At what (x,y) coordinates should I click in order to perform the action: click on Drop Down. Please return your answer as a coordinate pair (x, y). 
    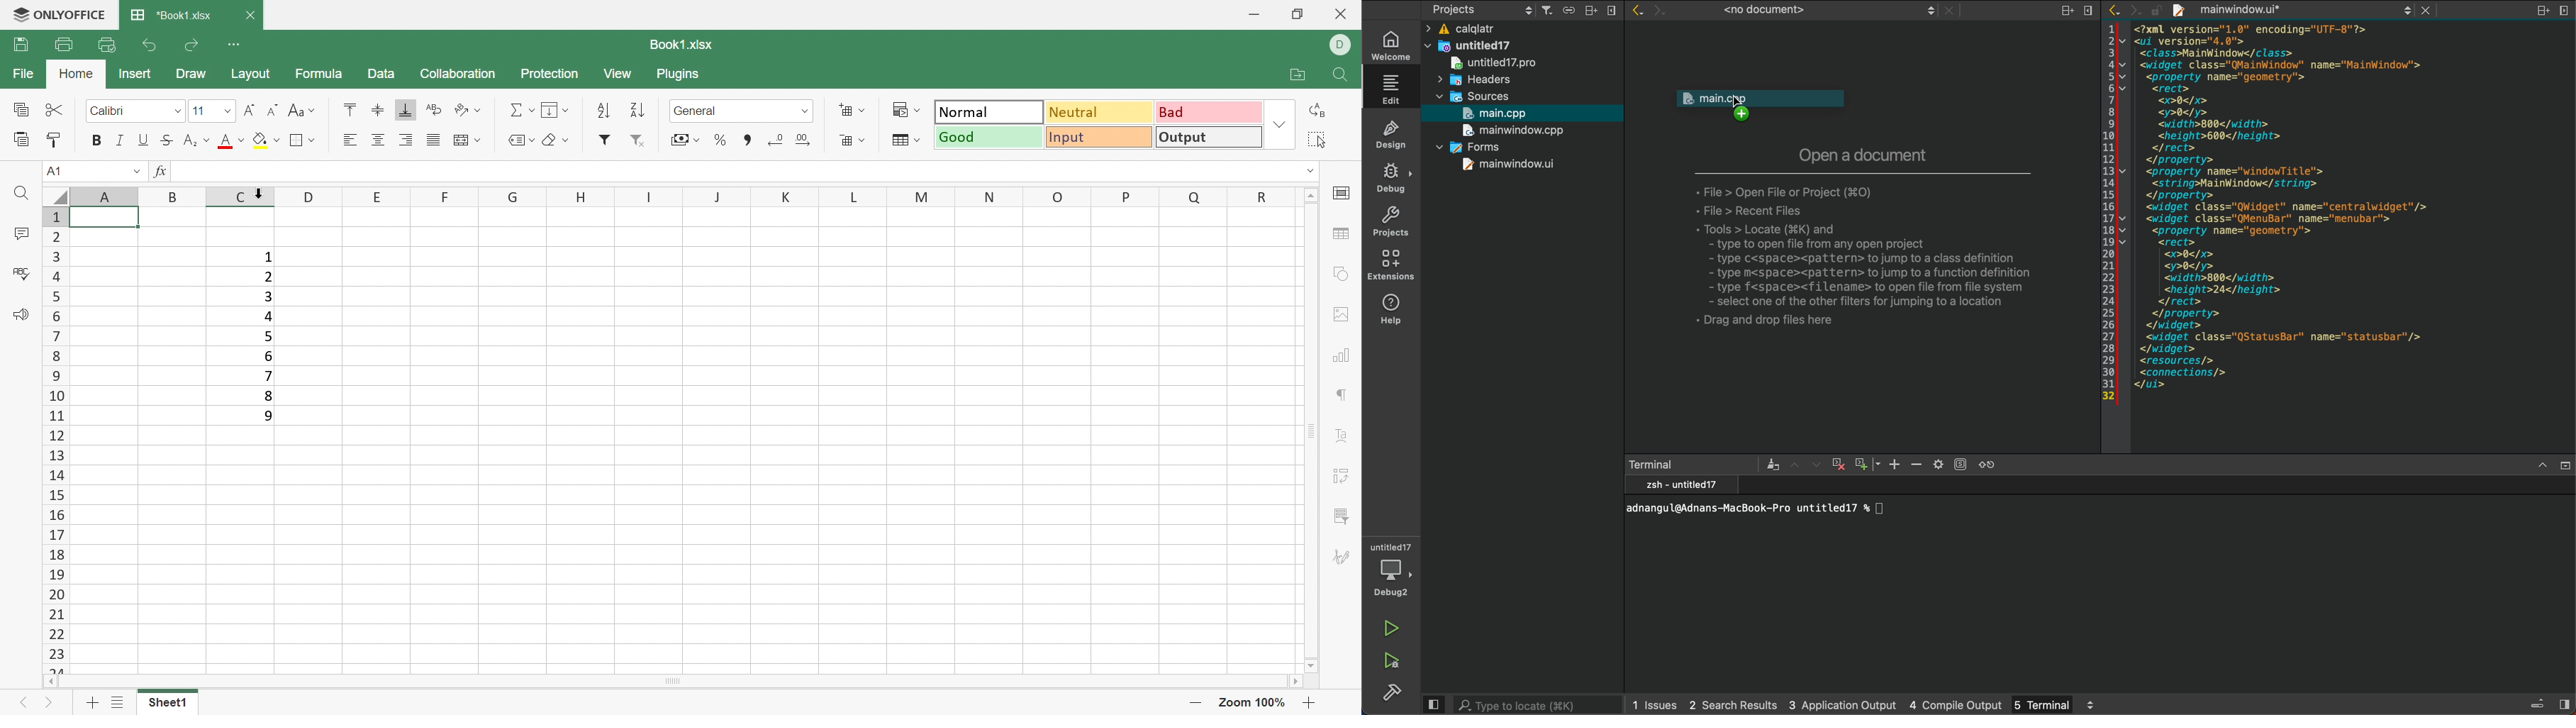
    Looking at the image, I should click on (1280, 127).